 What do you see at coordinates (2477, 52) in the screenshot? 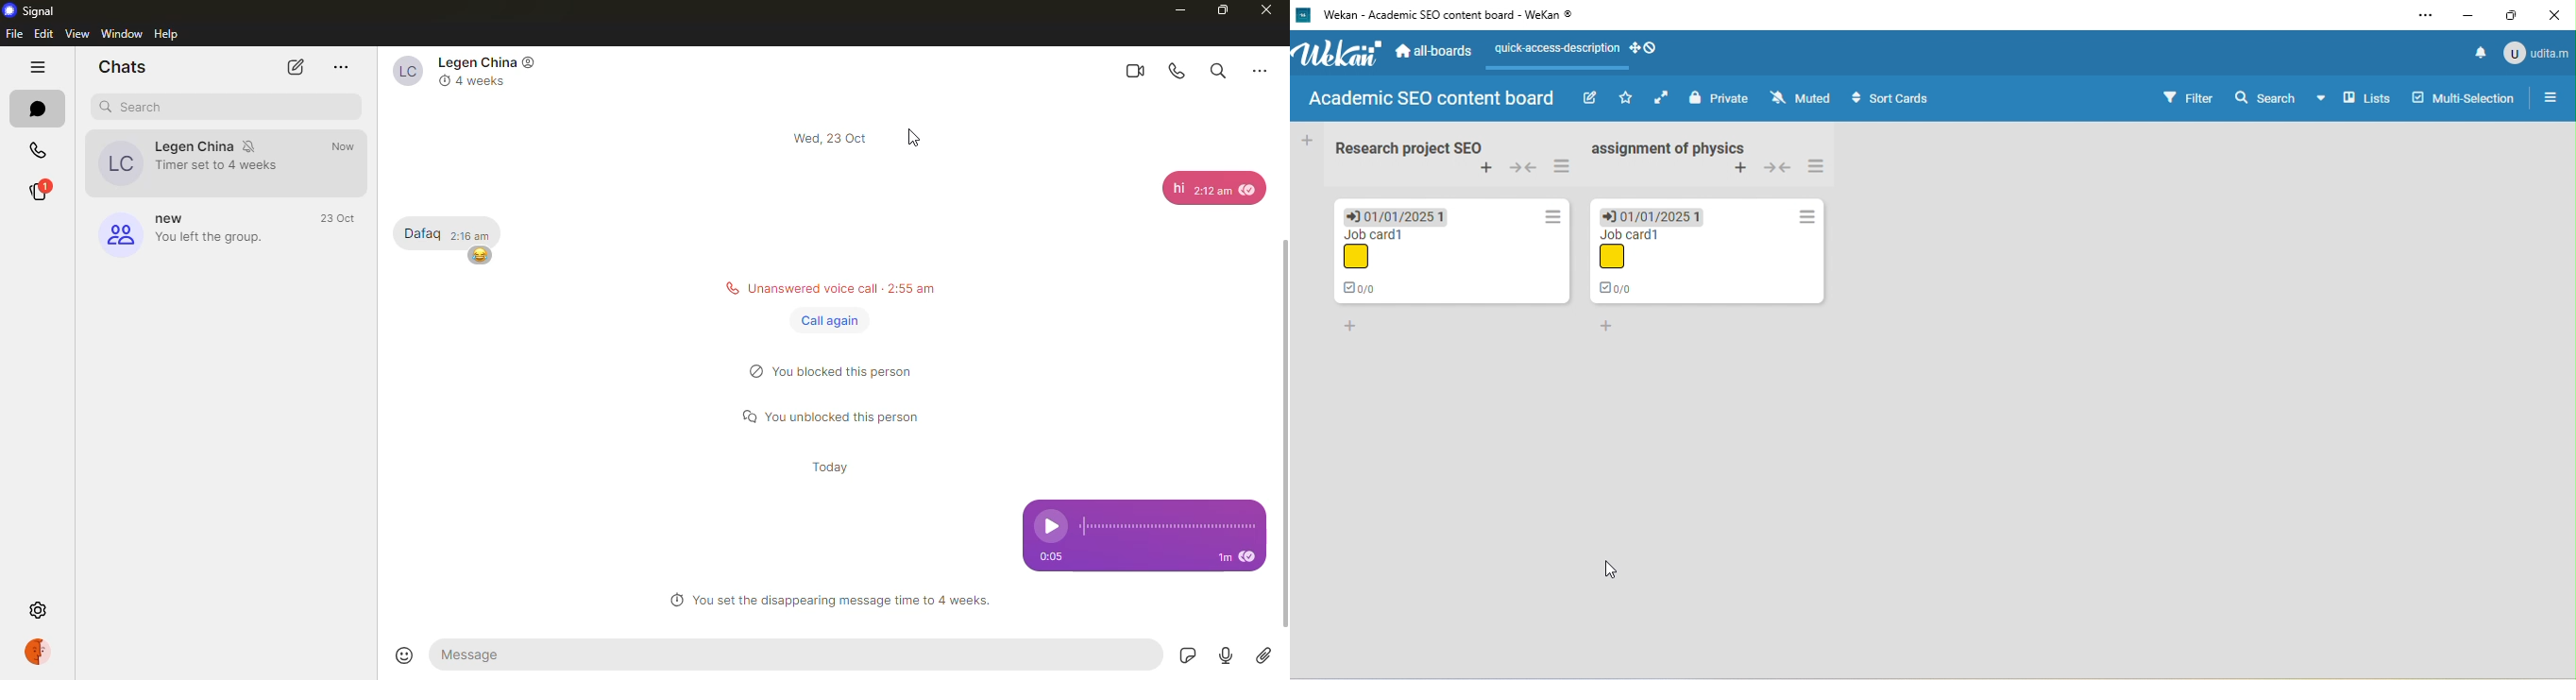
I see `notification` at bounding box center [2477, 52].